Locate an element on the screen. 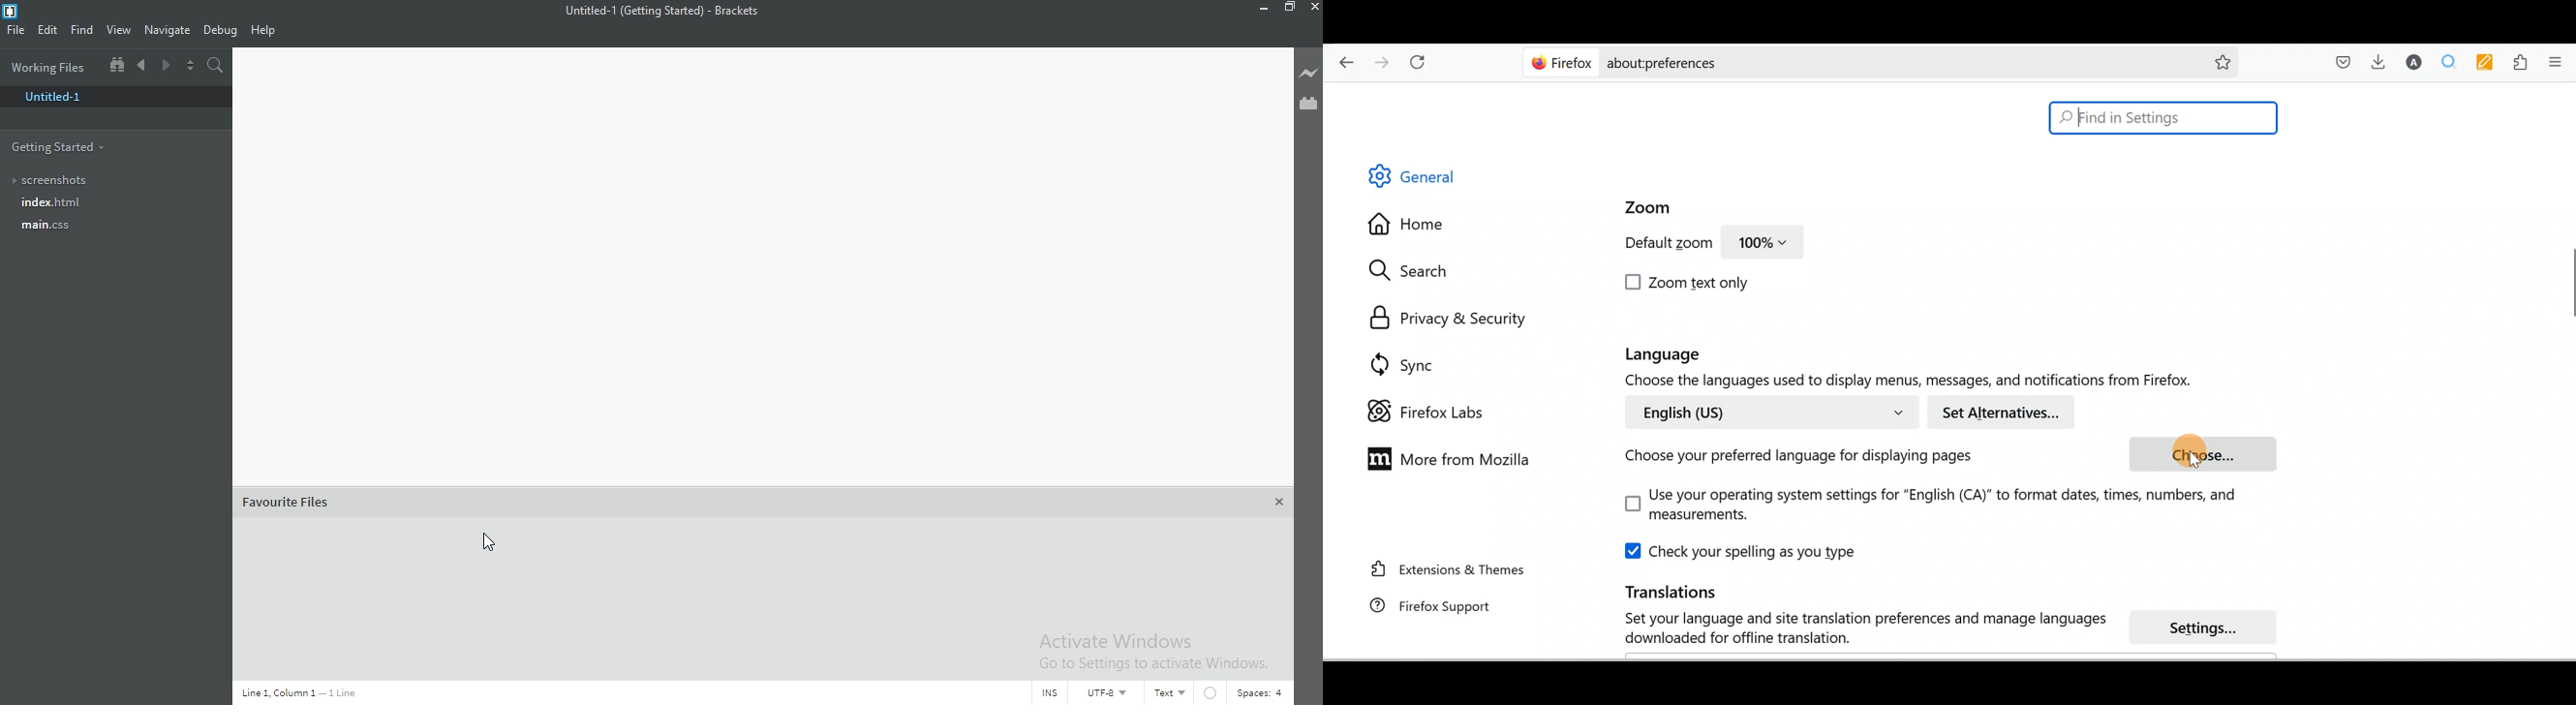 Image resolution: width=2576 pixels, height=728 pixels. Settings is located at coordinates (2211, 629).